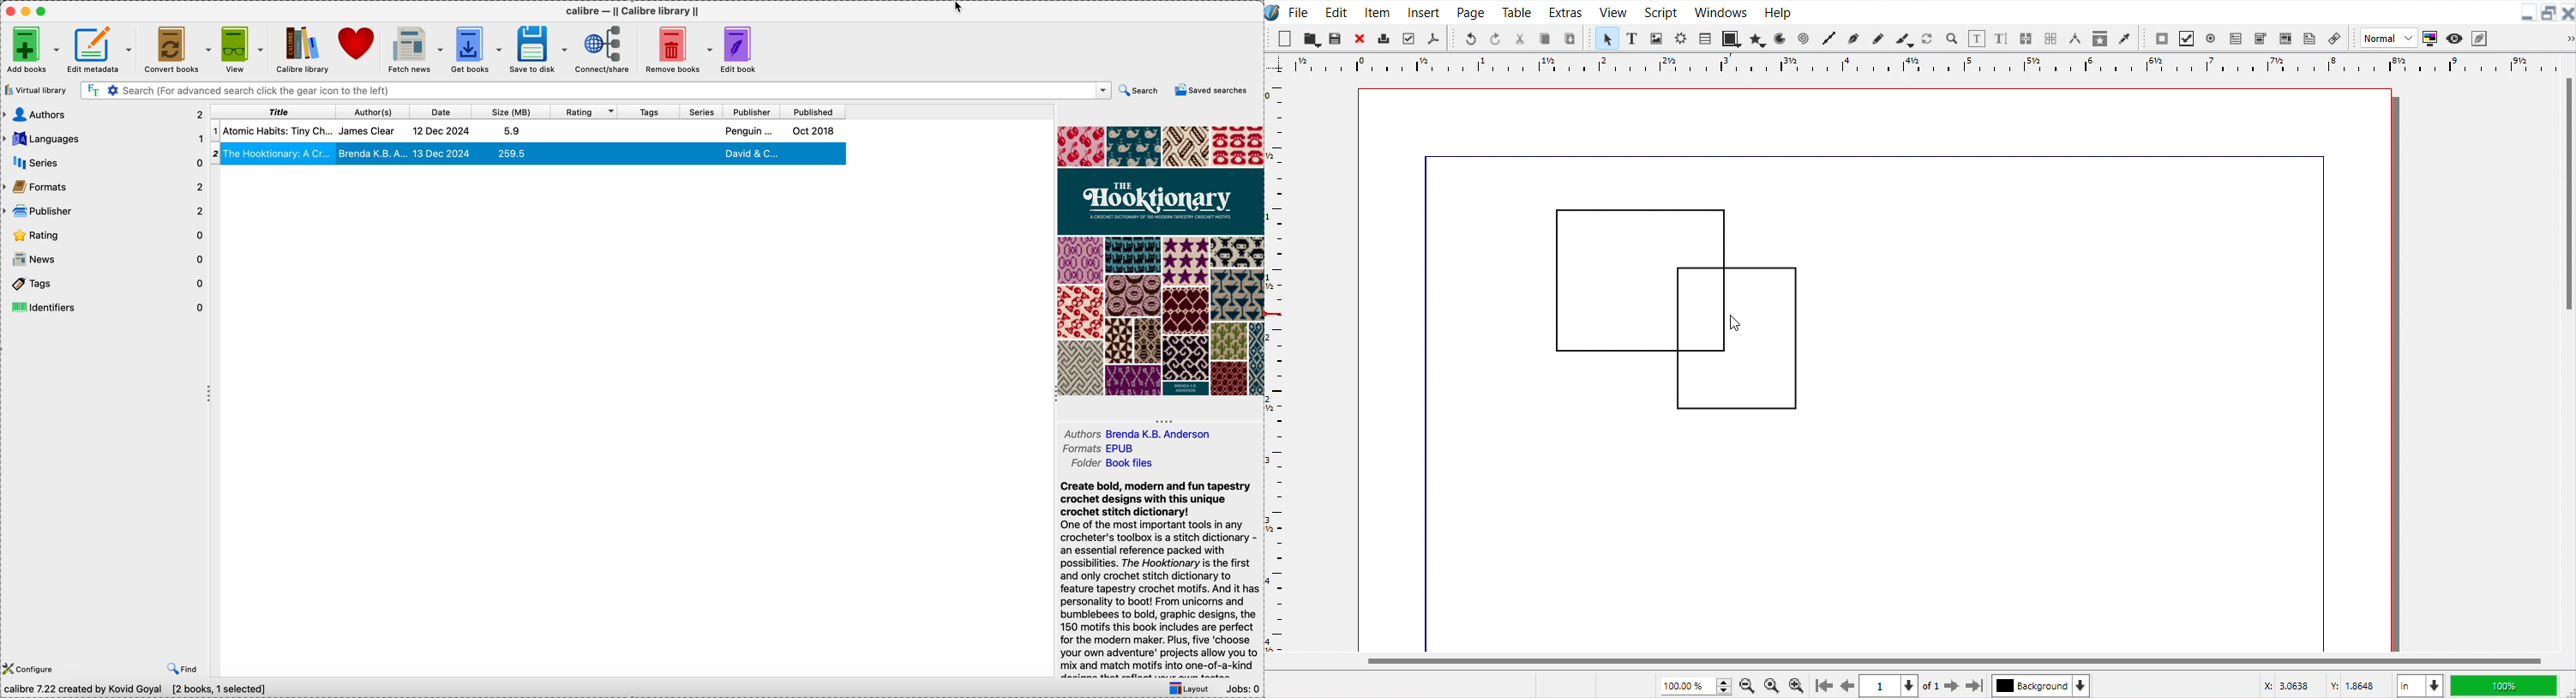  Describe the element at coordinates (245, 49) in the screenshot. I see `view` at that location.